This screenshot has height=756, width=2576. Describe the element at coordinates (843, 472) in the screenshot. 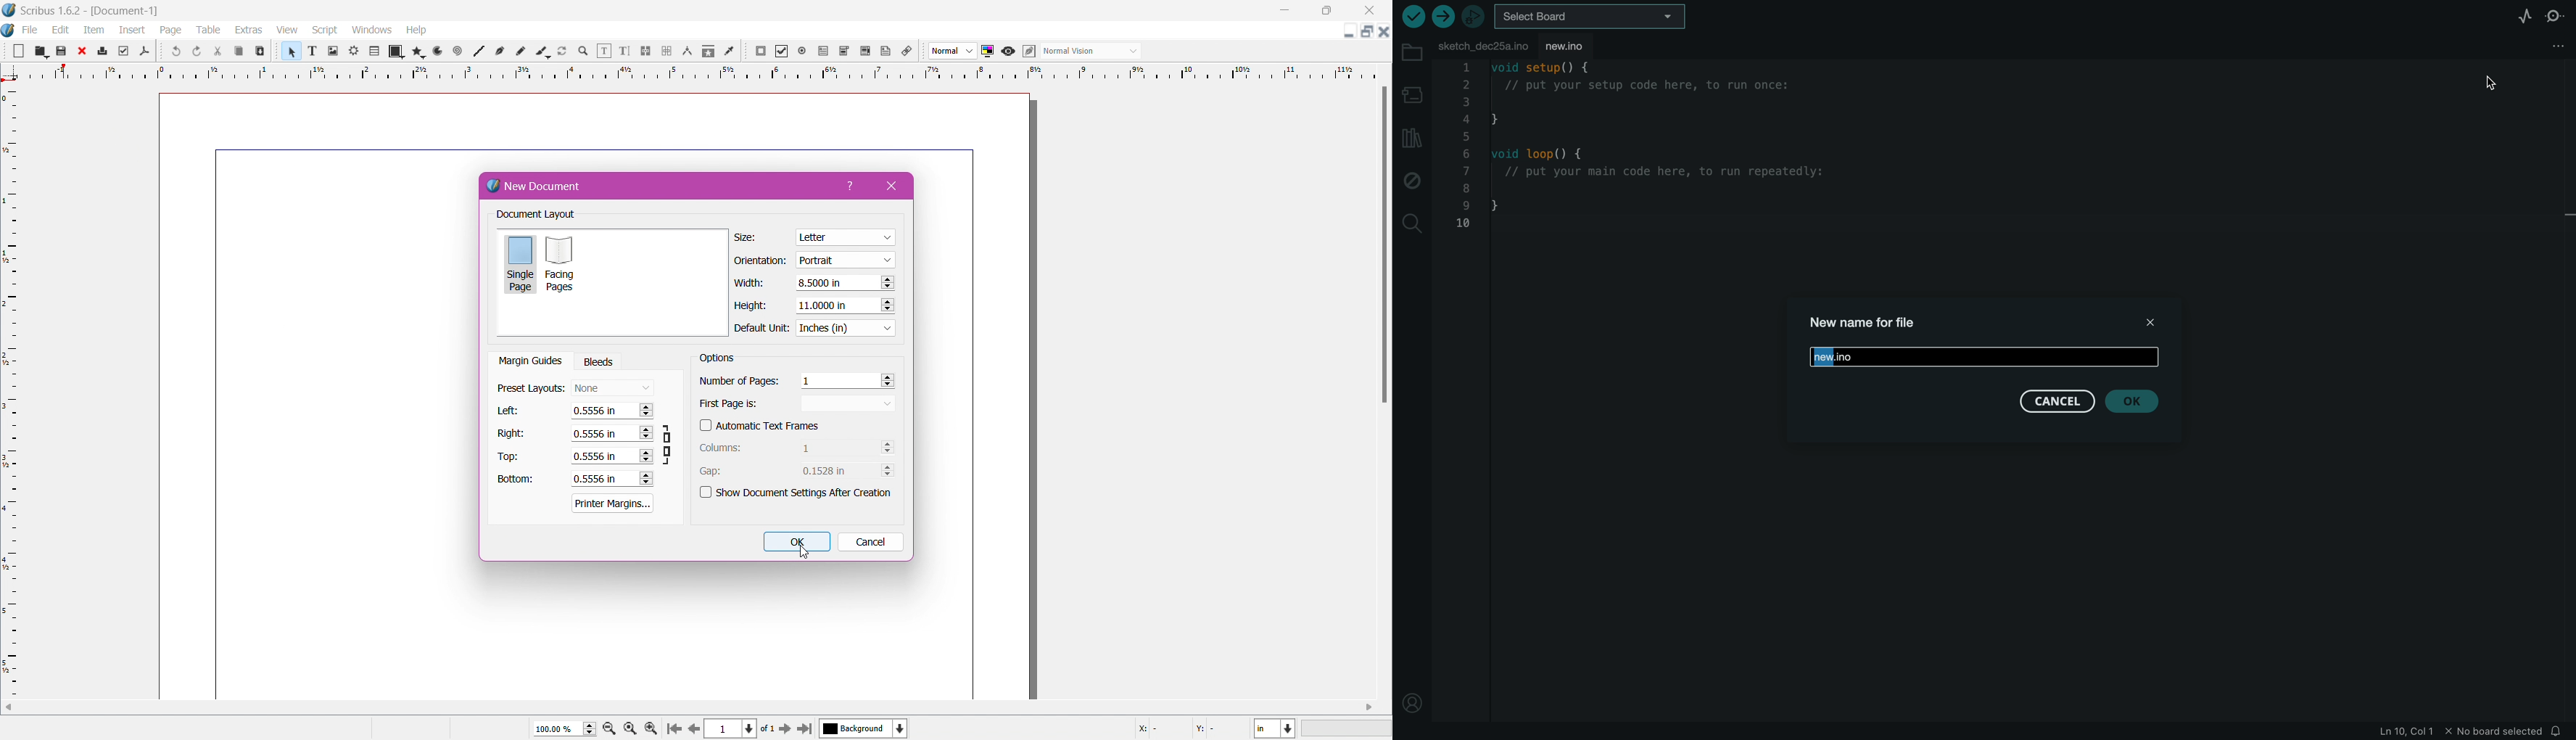

I see `0.1528 in :` at that location.